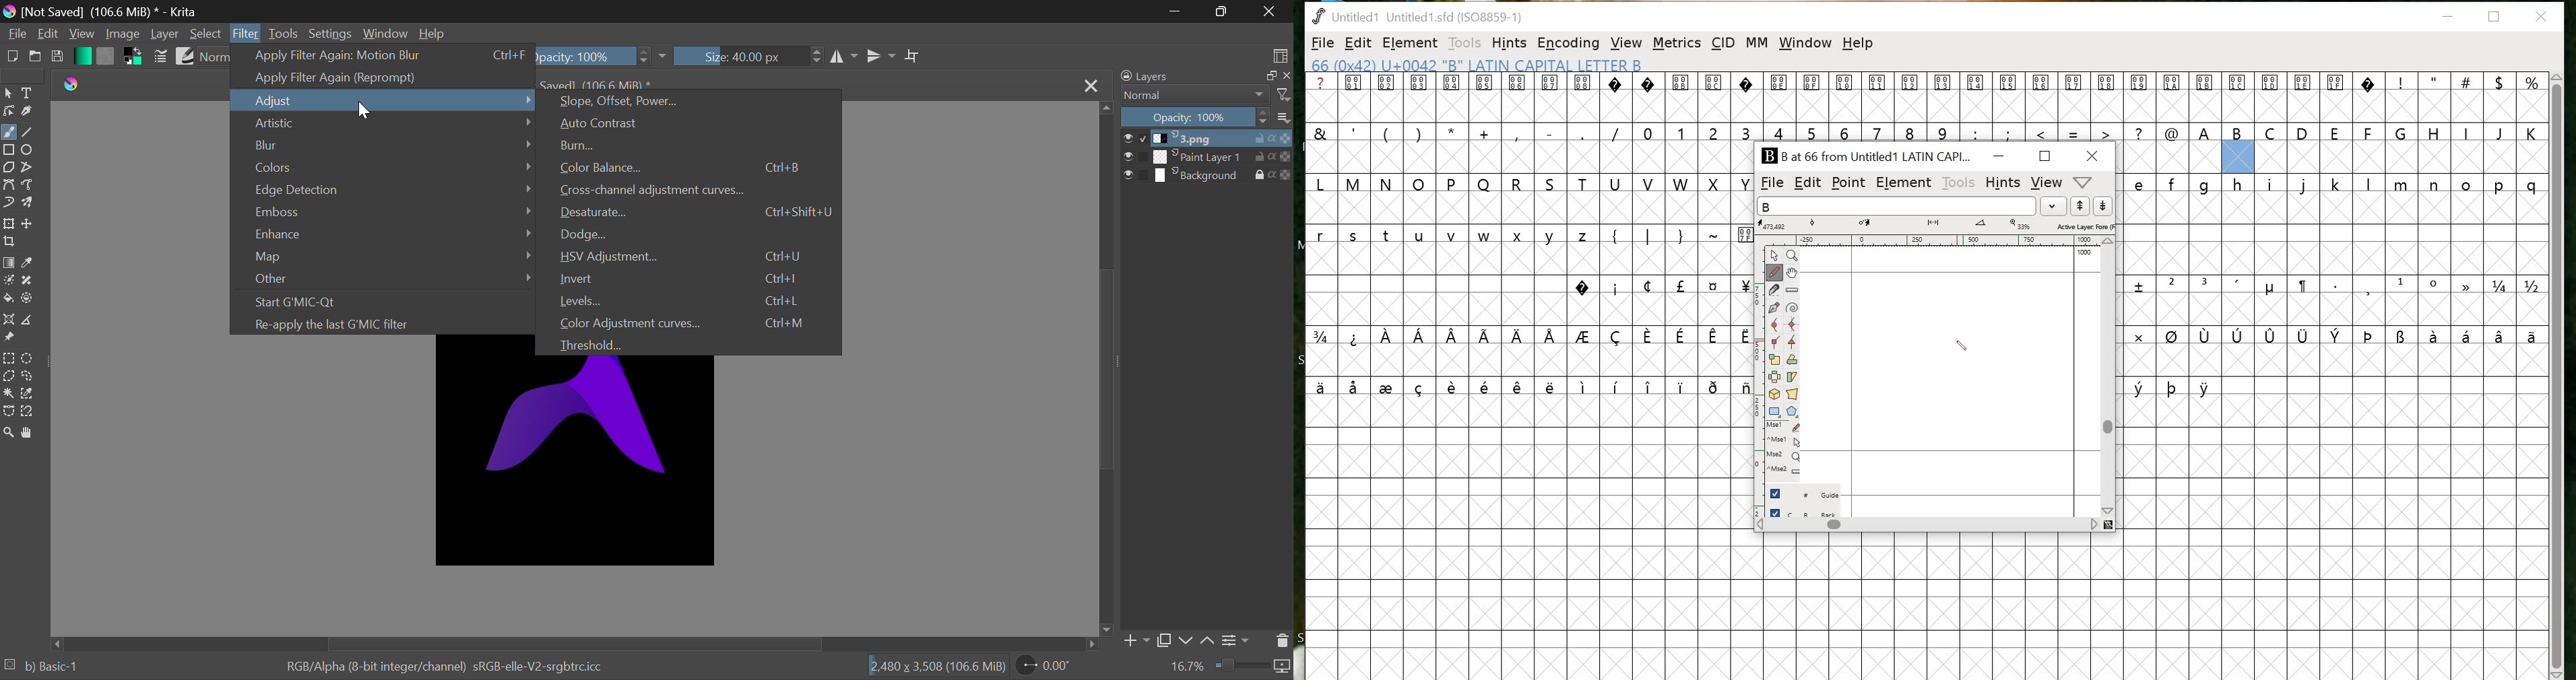 The image size is (2576, 700). Describe the element at coordinates (697, 191) in the screenshot. I see `Cross Channel and Adjustment Curves` at that location.